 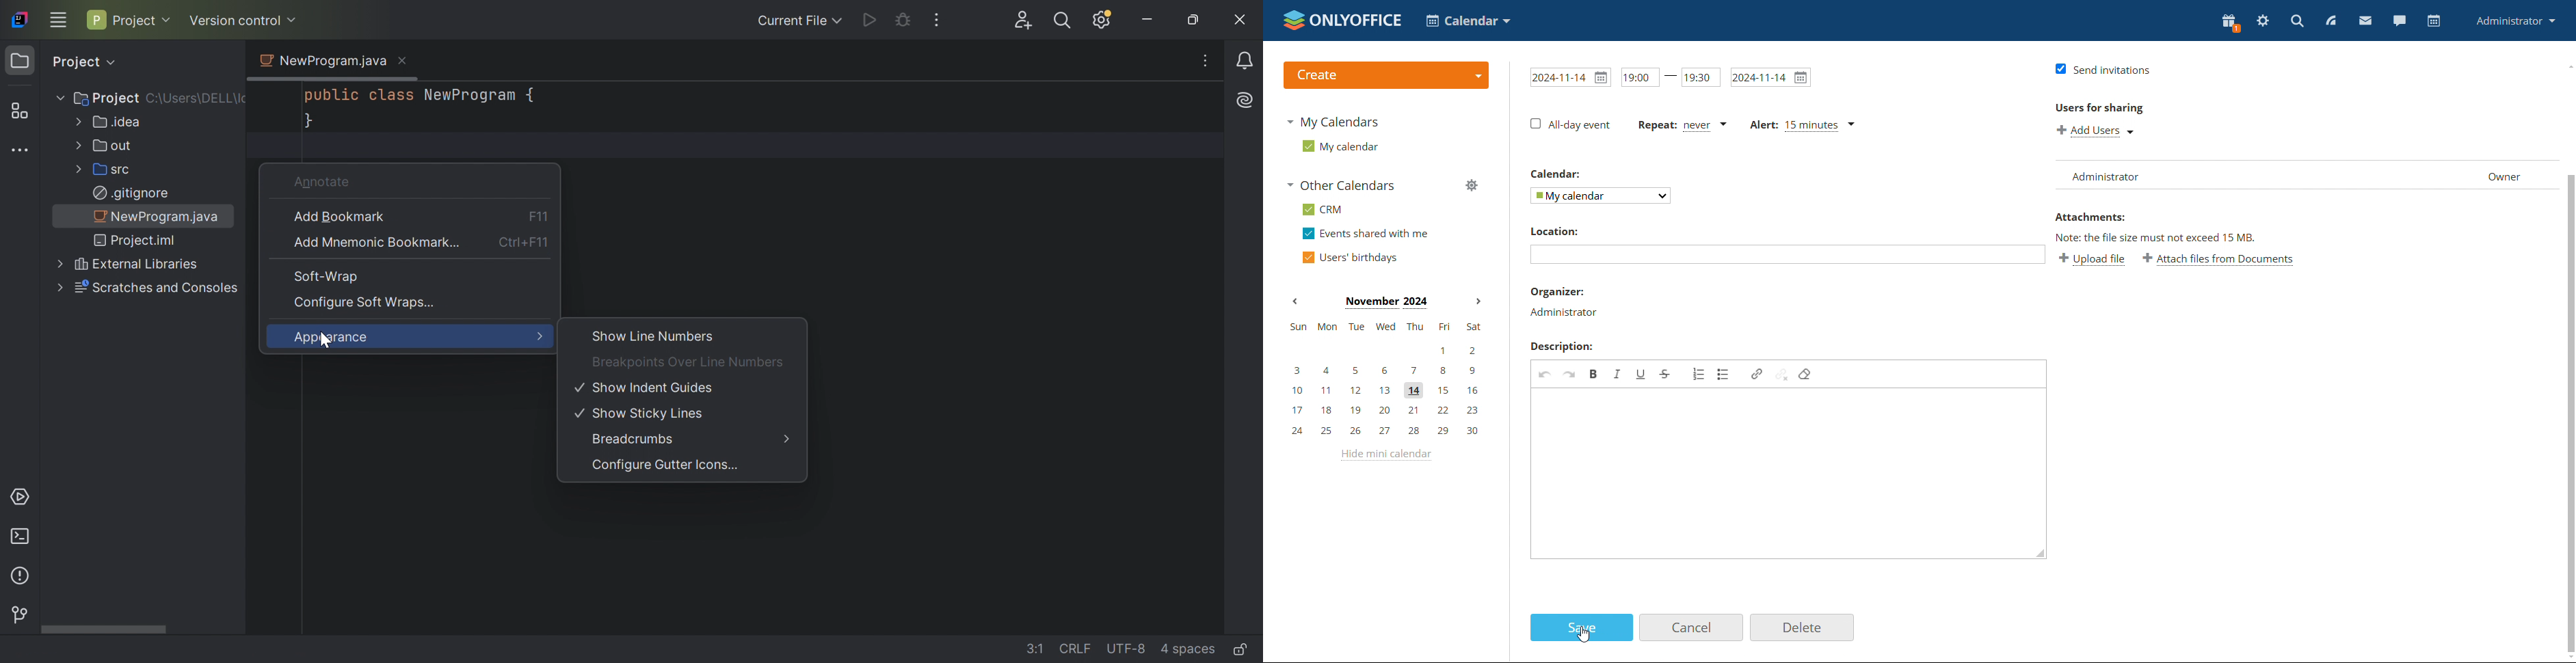 What do you see at coordinates (1691, 628) in the screenshot?
I see `cancel` at bounding box center [1691, 628].